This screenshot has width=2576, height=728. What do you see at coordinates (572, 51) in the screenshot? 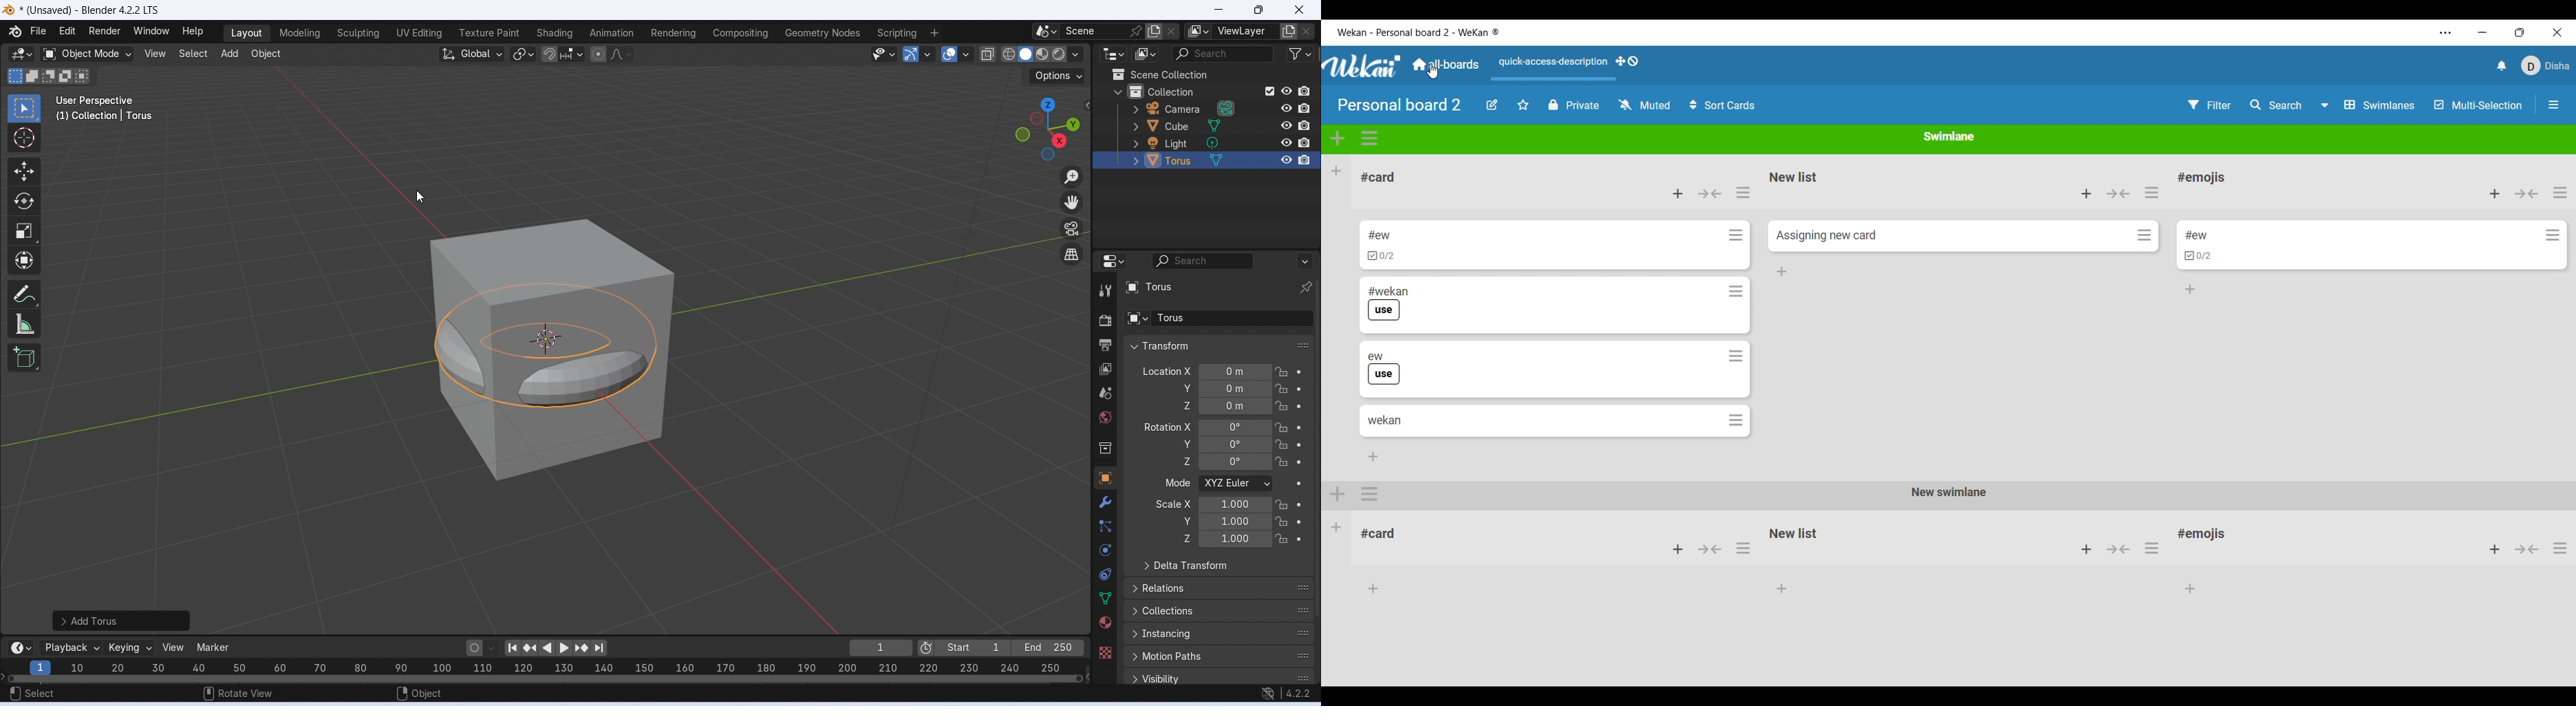
I see `Snapping` at bounding box center [572, 51].